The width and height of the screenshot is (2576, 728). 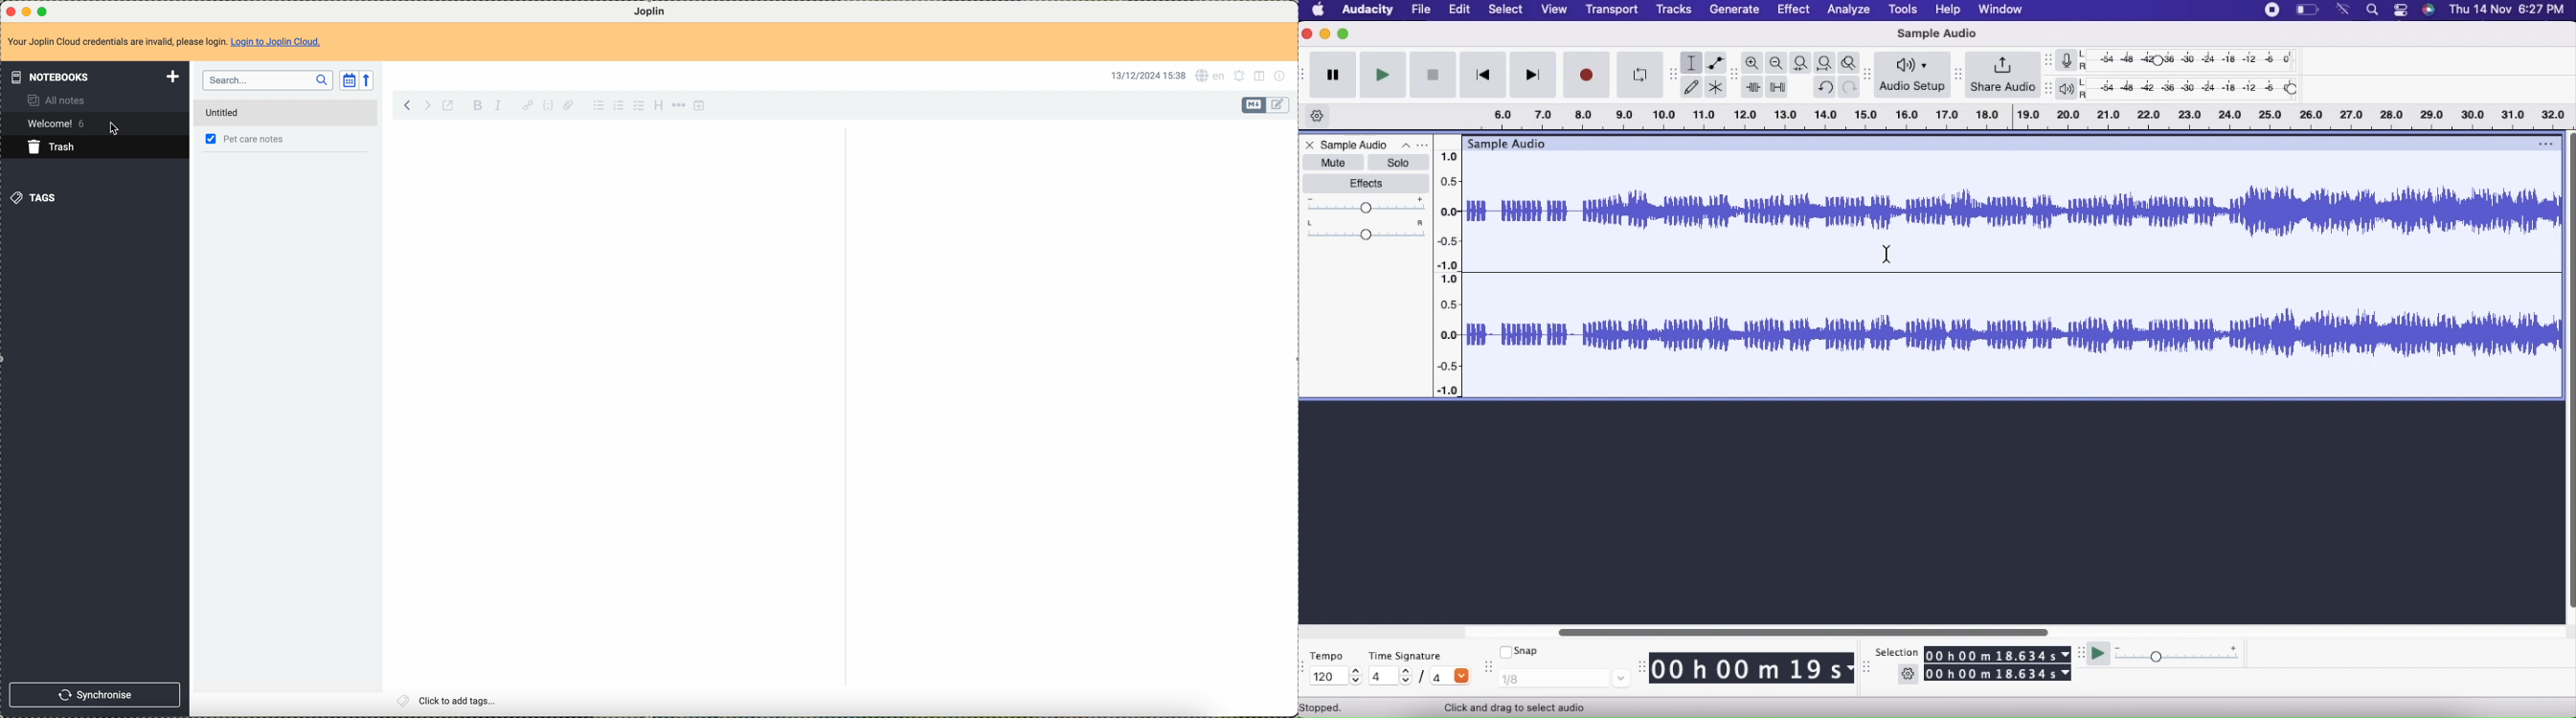 What do you see at coordinates (115, 128) in the screenshot?
I see `cursor` at bounding box center [115, 128].